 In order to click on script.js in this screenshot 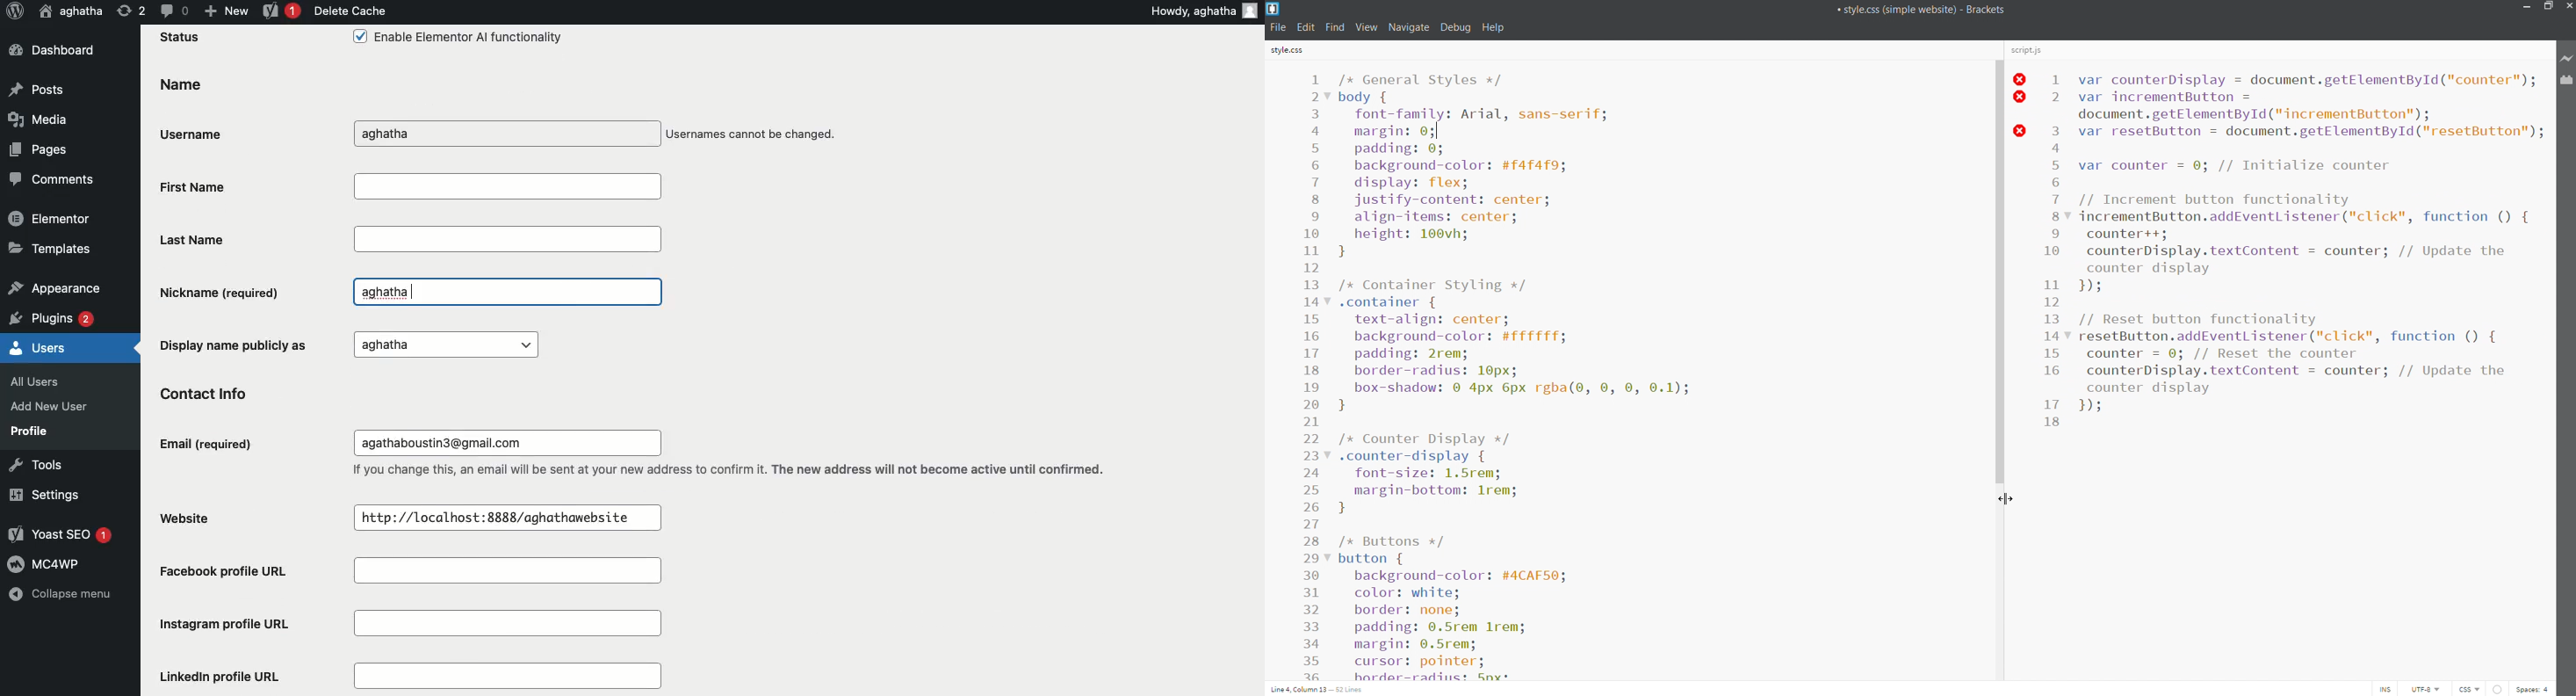, I will do `click(2033, 50)`.